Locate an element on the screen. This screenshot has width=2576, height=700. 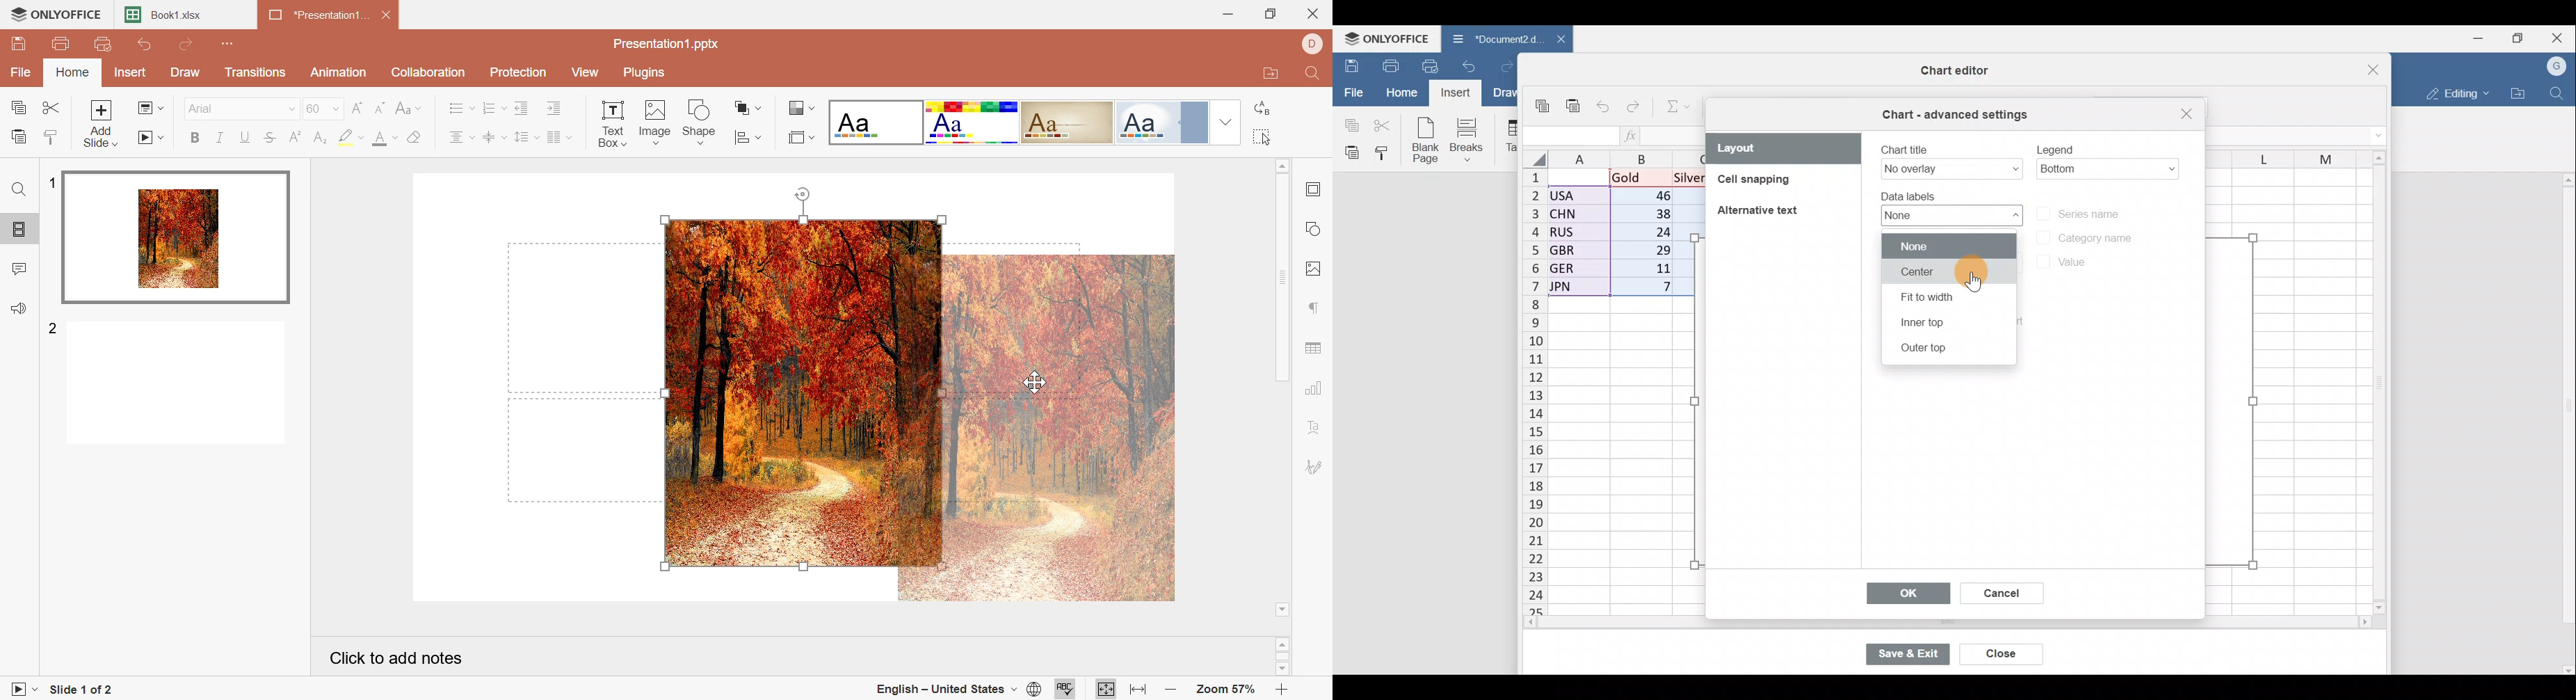
Outer top is located at coordinates (1942, 350).